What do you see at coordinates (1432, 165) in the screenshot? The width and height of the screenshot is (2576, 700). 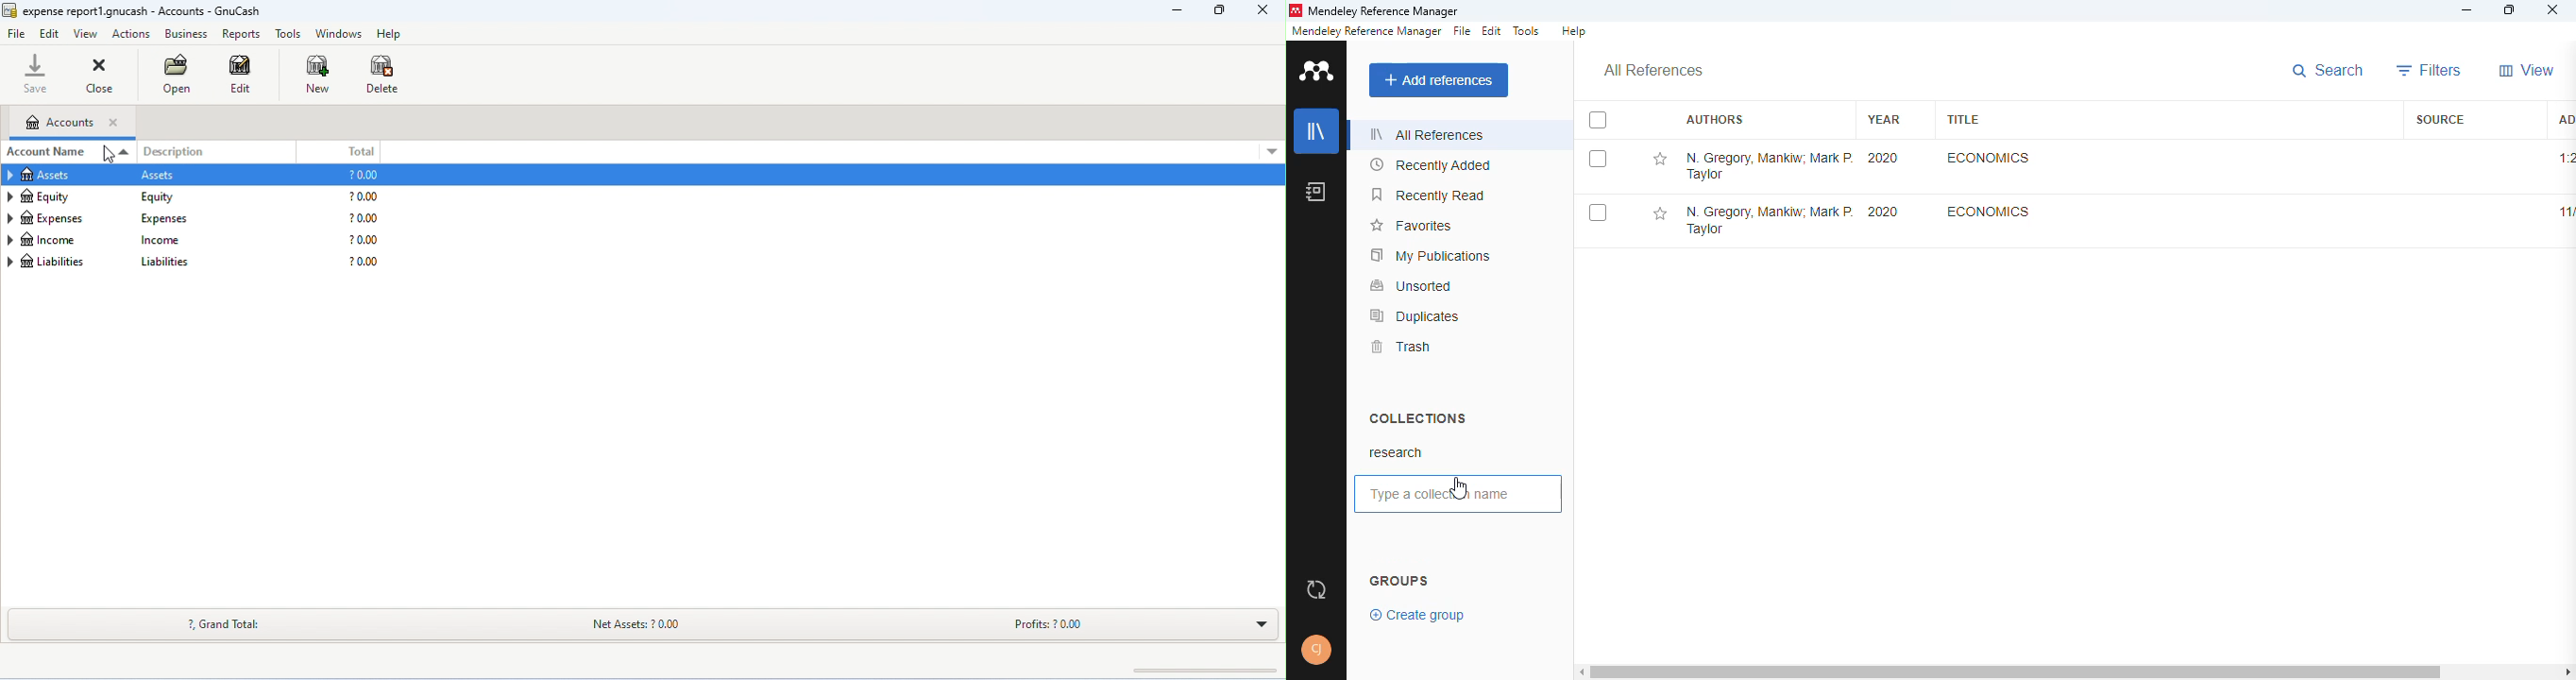 I see `recently added` at bounding box center [1432, 165].